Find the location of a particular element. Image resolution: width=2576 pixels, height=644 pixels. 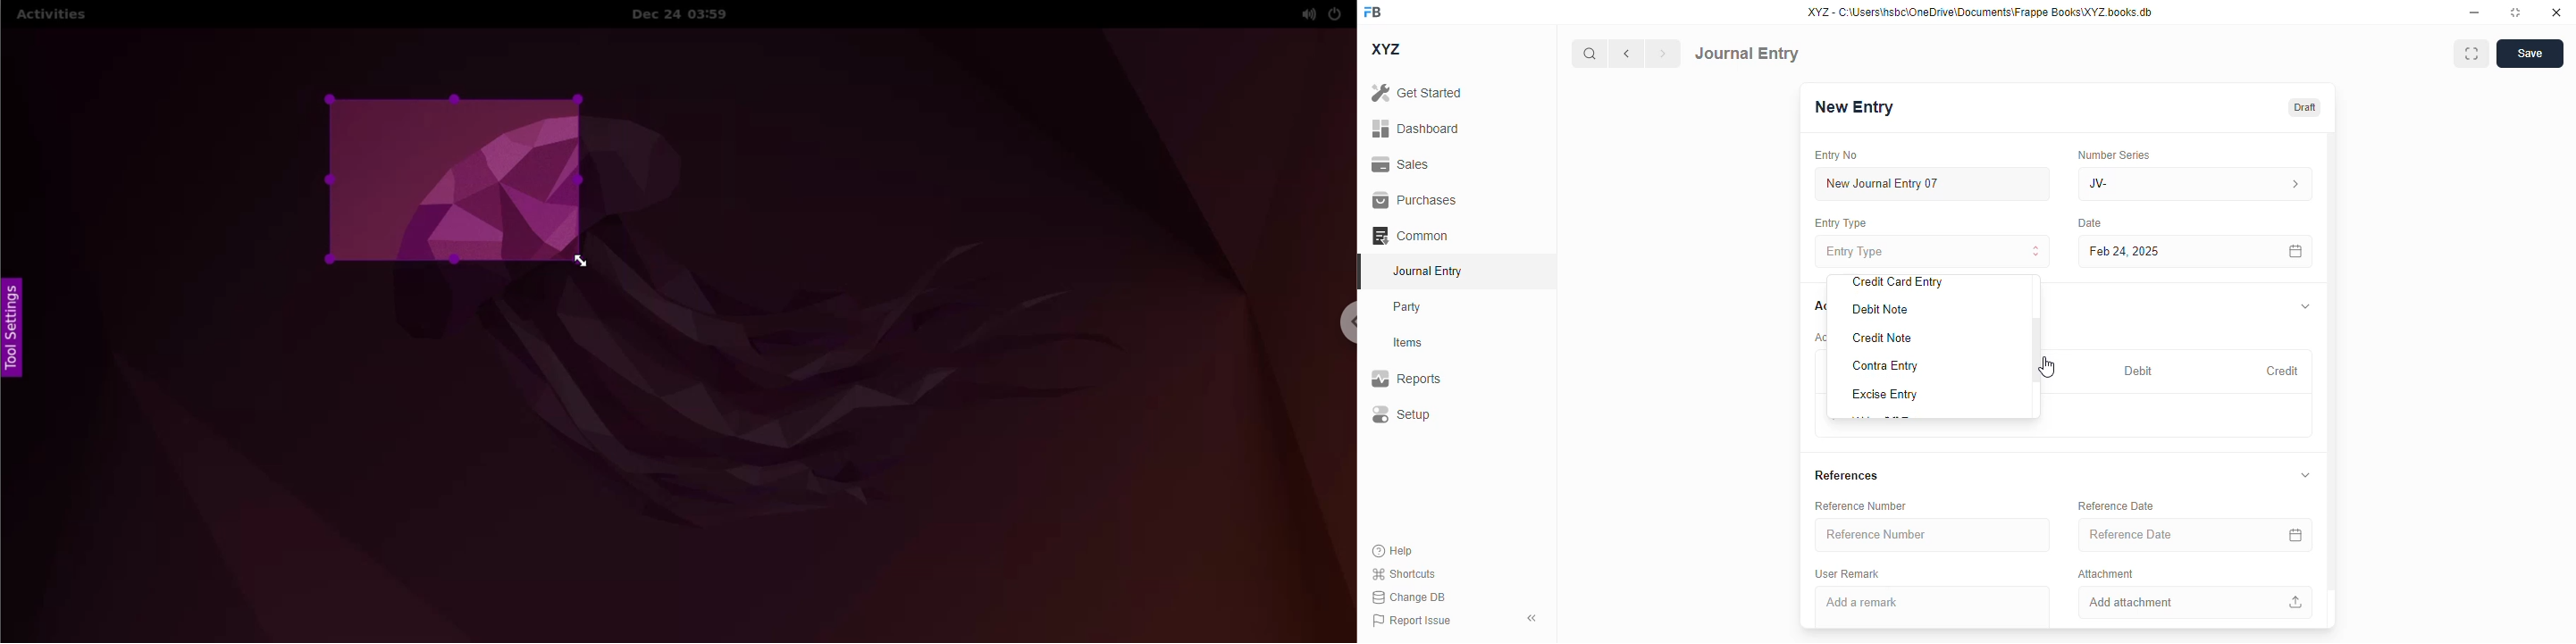

FB - logo is located at coordinates (1372, 12).